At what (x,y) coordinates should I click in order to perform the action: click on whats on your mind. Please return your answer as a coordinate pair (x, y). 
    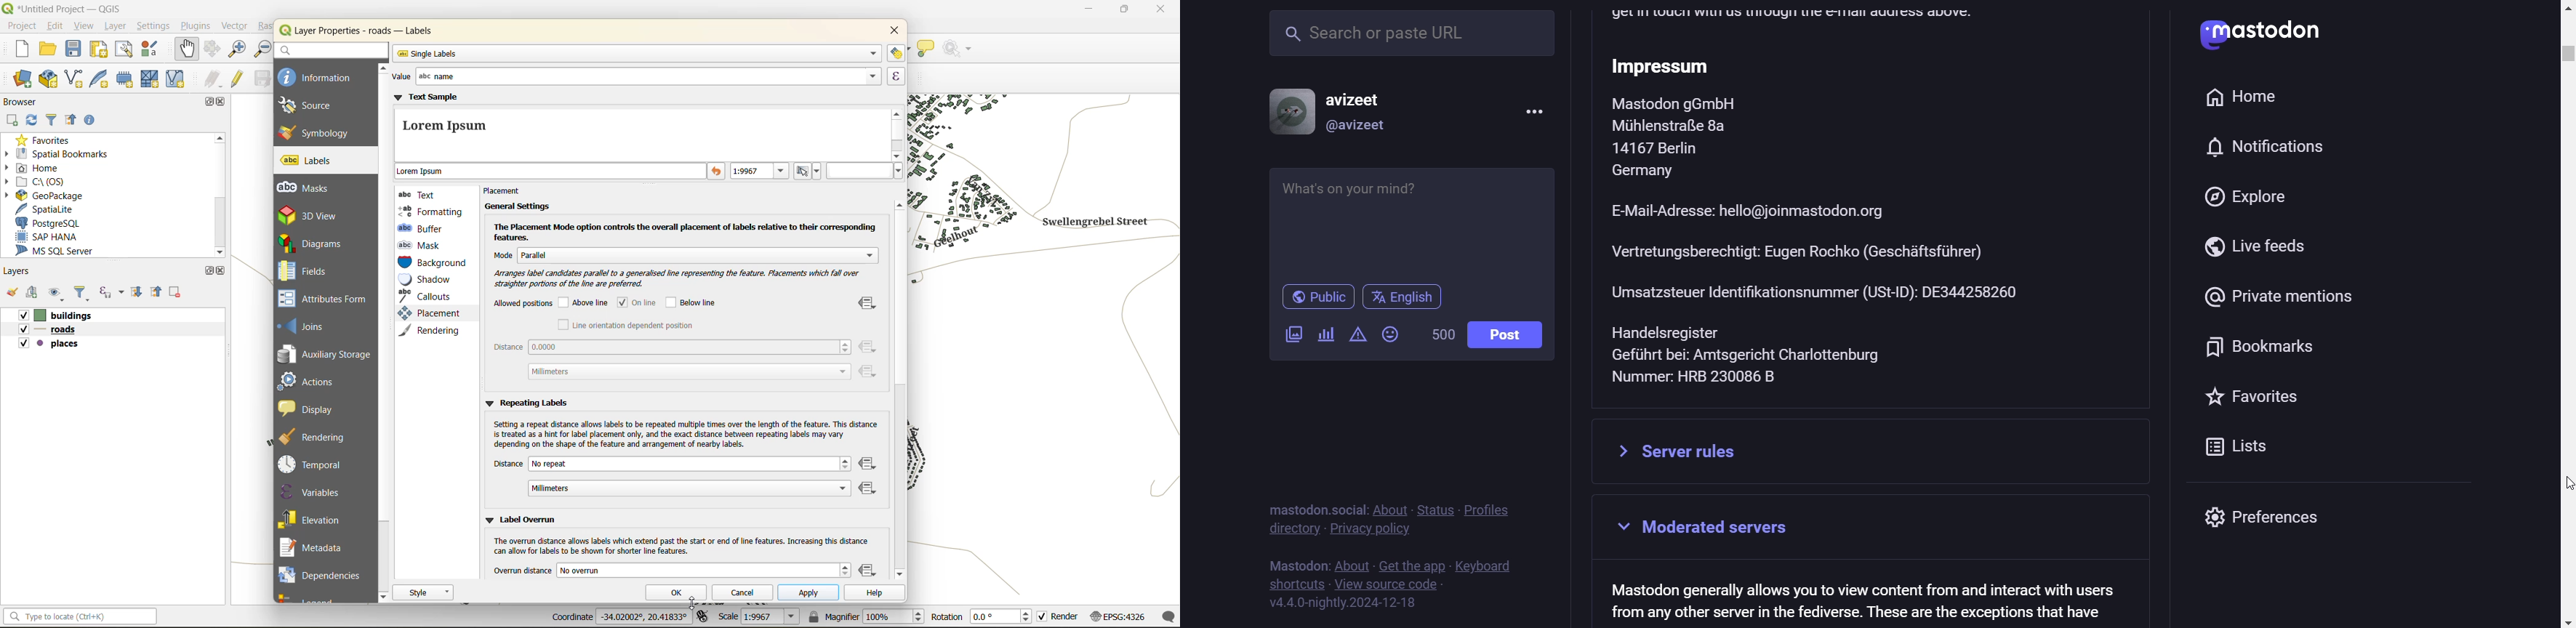
    Looking at the image, I should click on (1413, 222).